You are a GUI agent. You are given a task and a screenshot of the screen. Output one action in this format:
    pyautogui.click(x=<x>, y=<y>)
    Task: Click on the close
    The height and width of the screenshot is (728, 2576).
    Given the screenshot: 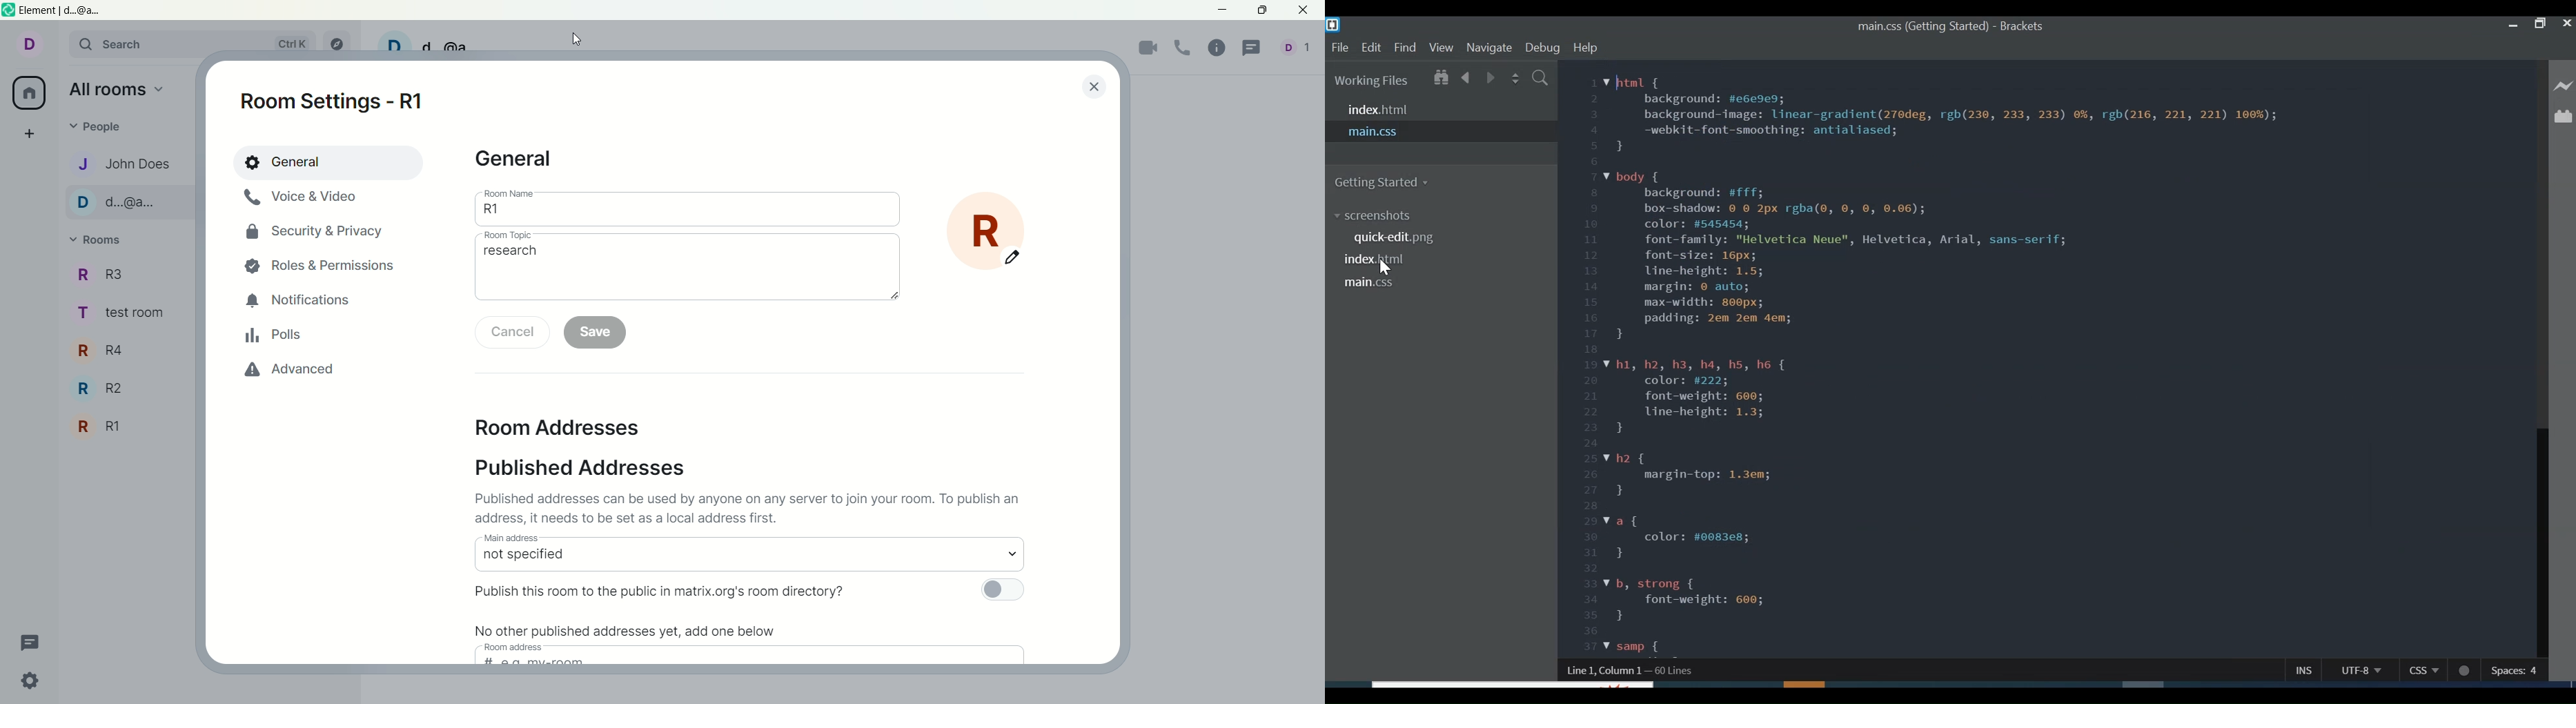 What is the action you would take?
    pyautogui.click(x=1302, y=10)
    